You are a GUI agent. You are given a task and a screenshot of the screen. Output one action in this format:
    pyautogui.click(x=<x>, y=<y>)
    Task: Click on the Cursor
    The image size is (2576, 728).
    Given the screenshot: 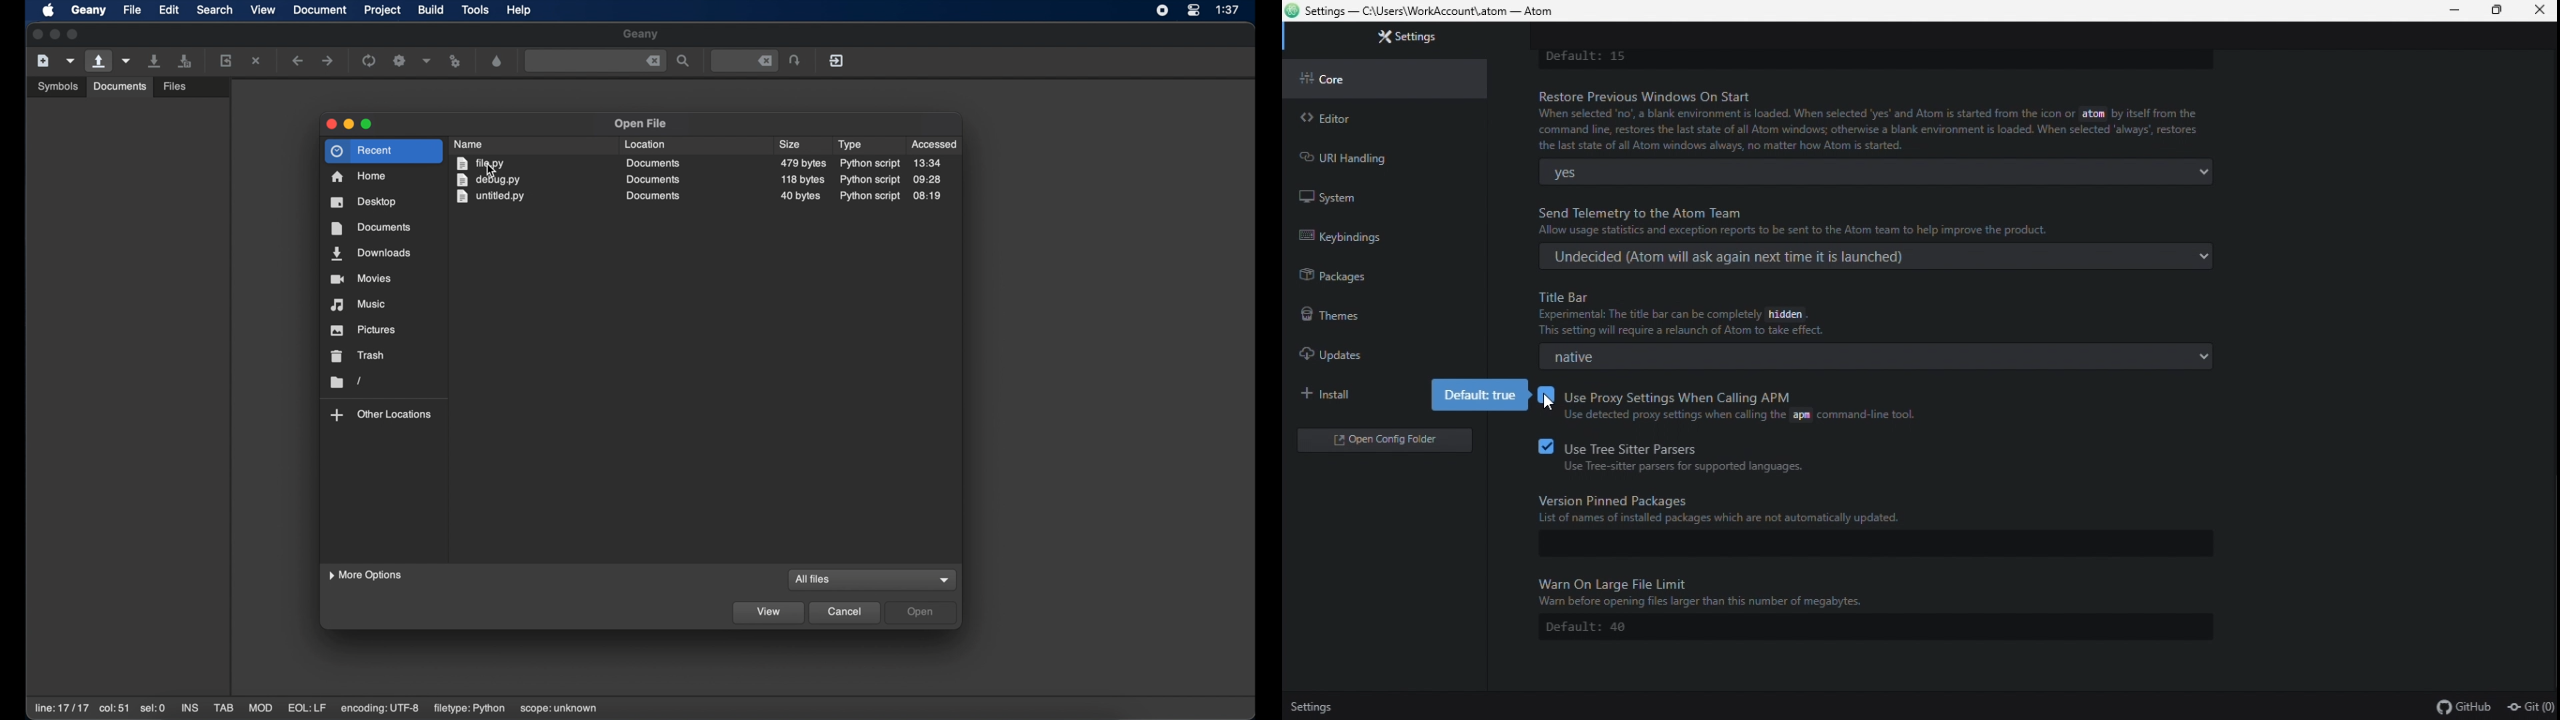 What is the action you would take?
    pyautogui.click(x=1550, y=399)
    